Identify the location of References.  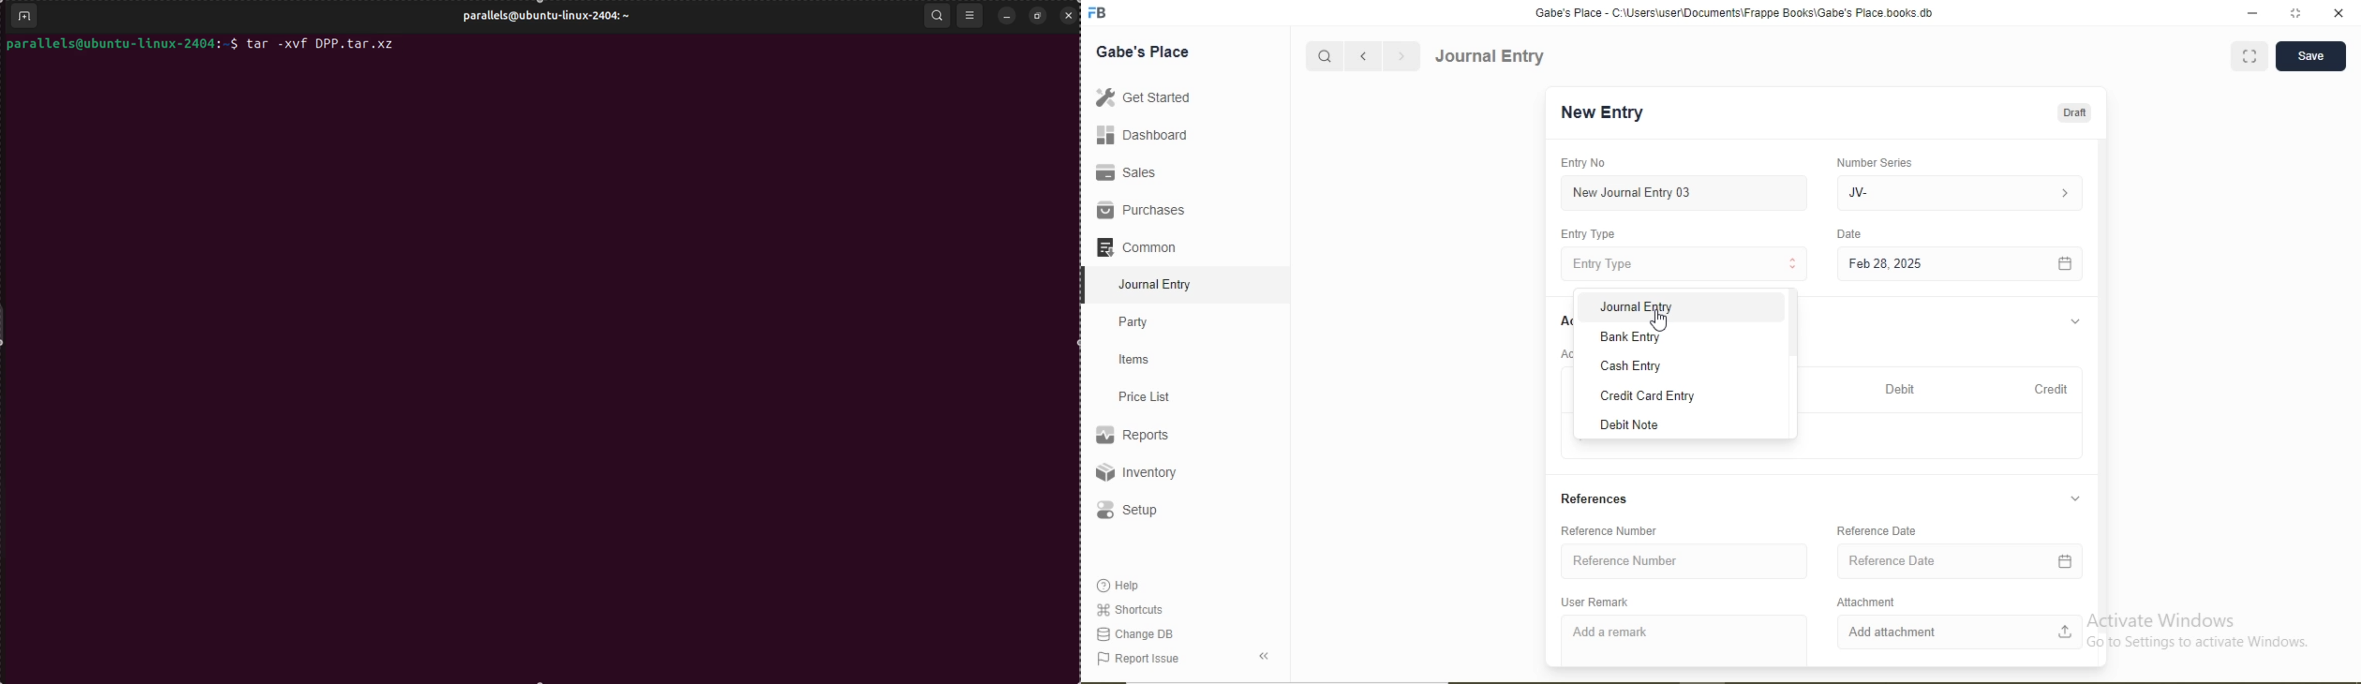
(1594, 499).